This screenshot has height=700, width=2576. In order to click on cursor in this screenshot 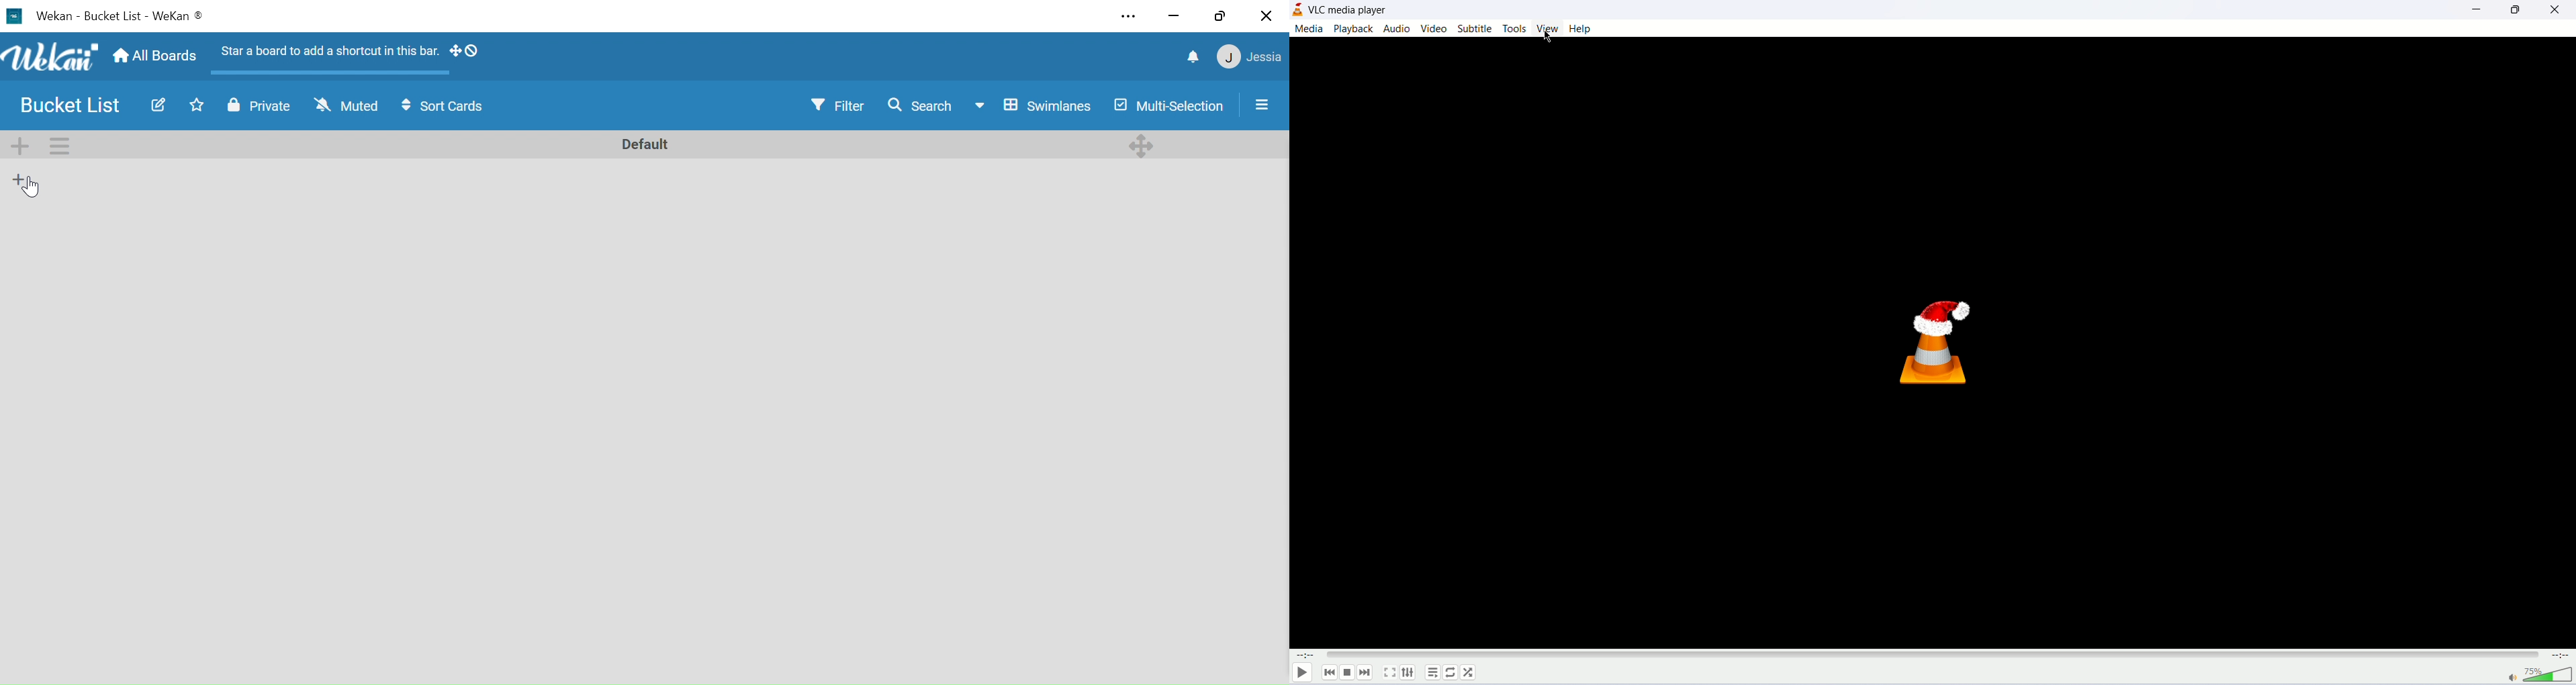, I will do `click(33, 188)`.